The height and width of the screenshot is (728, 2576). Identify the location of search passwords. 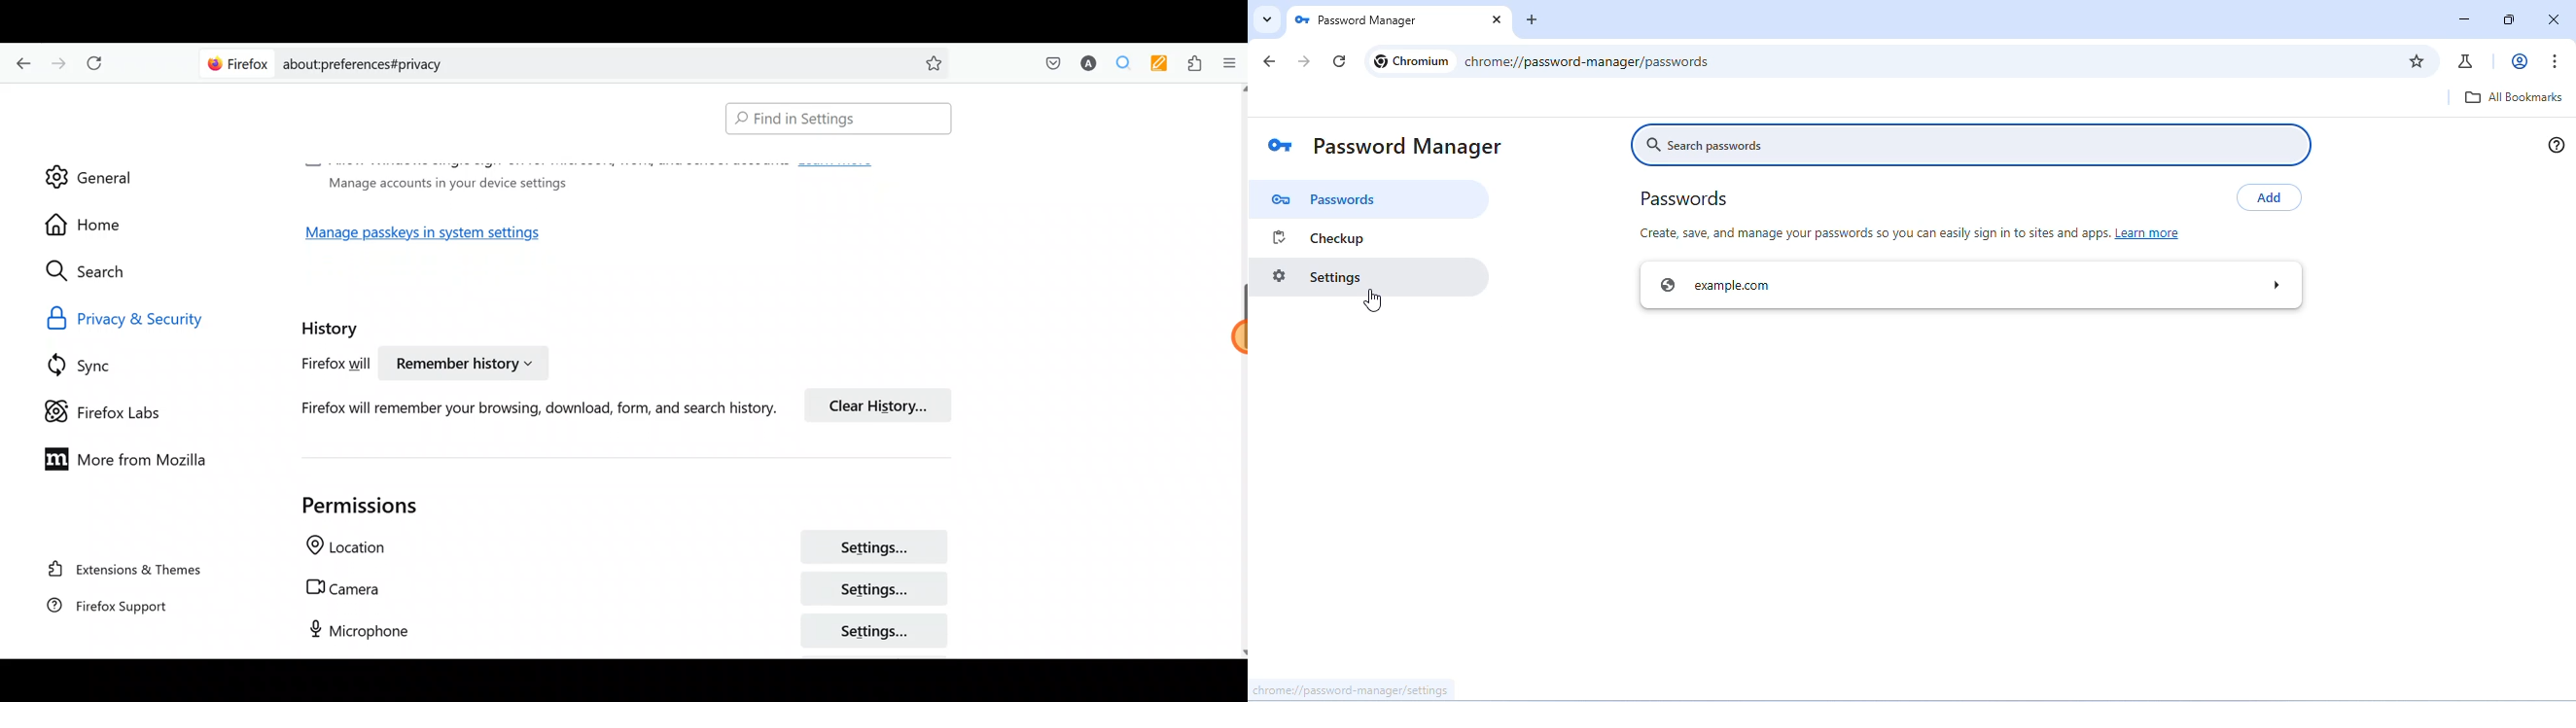
(1966, 142).